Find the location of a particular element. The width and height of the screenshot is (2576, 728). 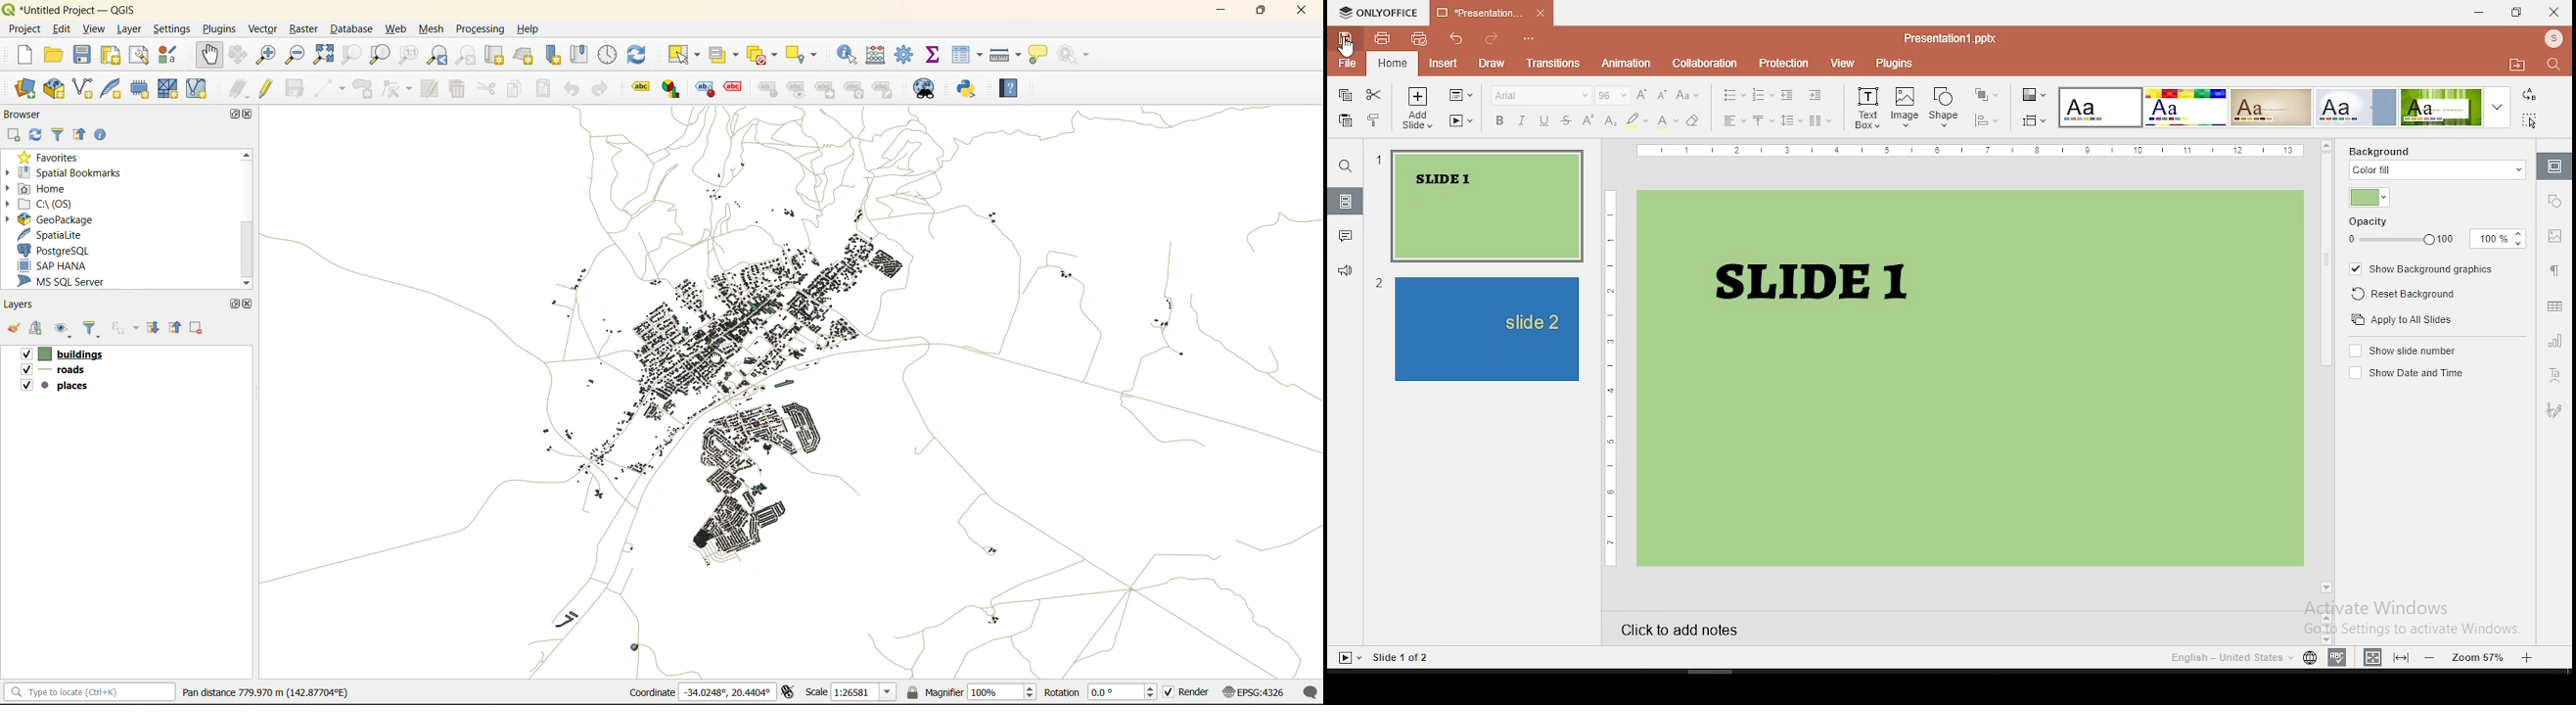

fit to width is located at coordinates (2404, 655).